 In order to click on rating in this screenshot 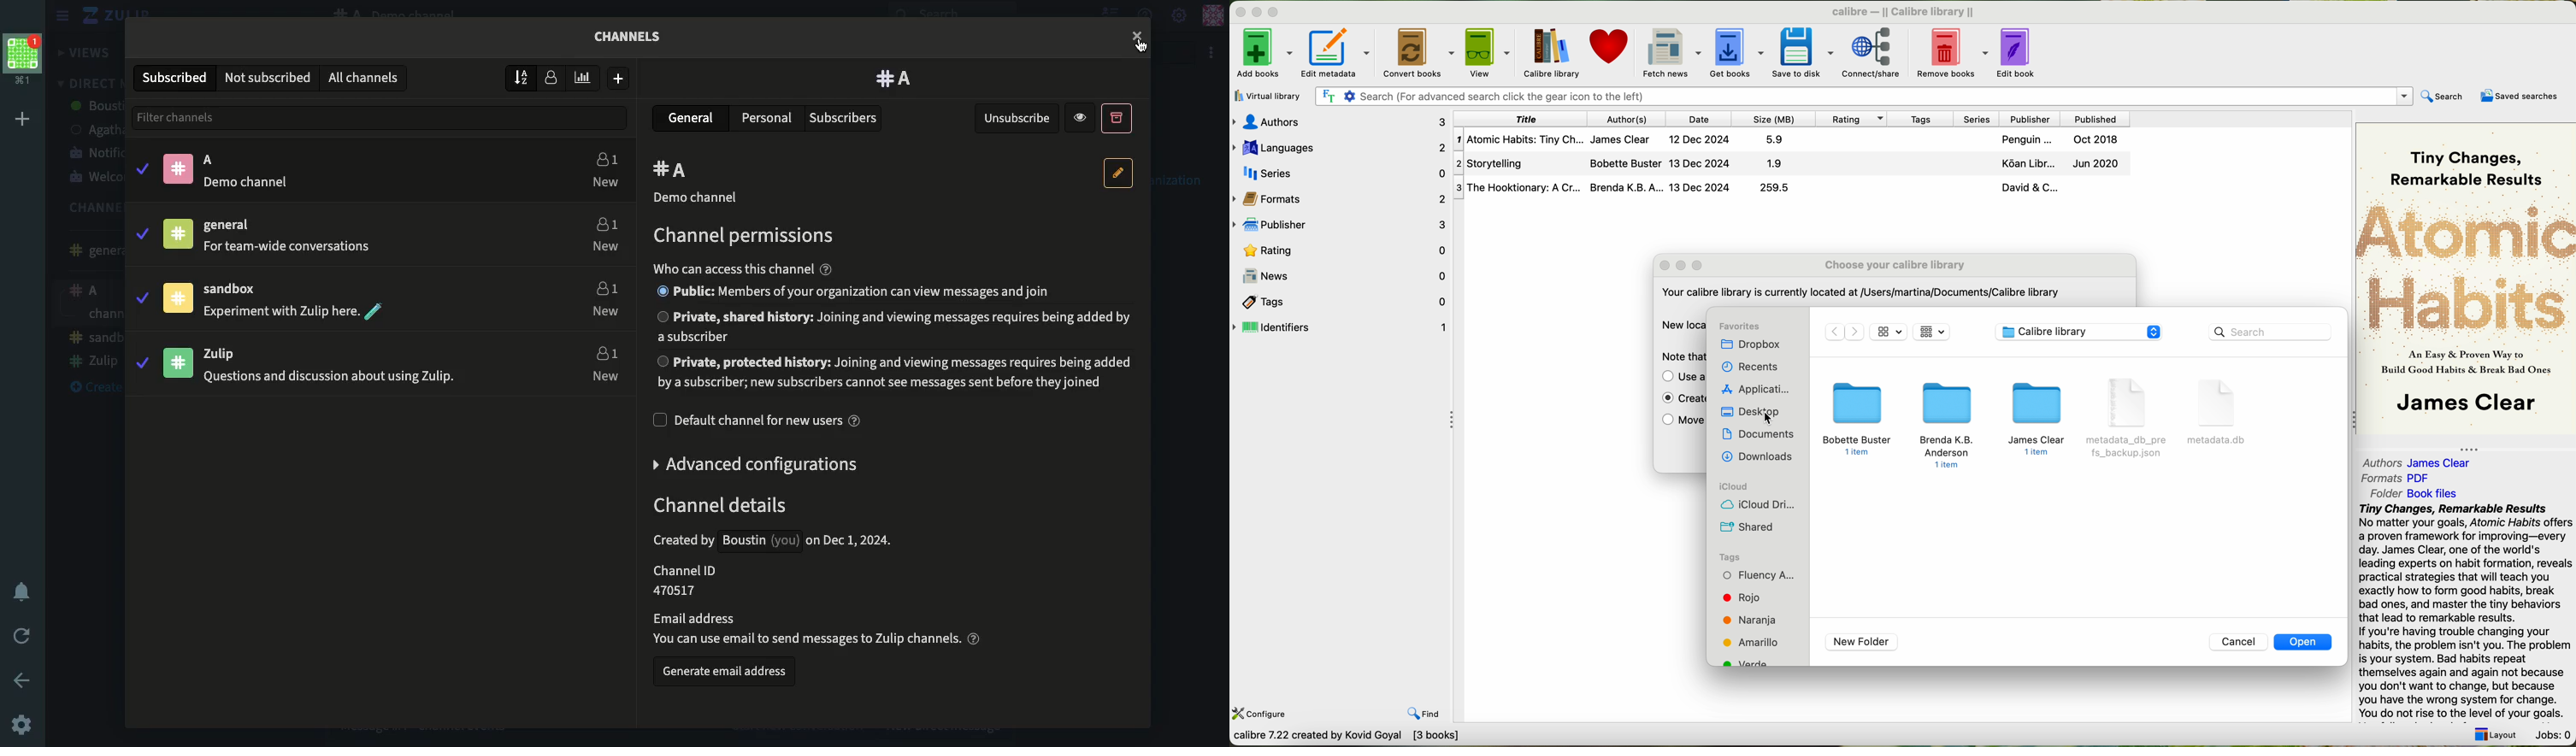, I will do `click(1849, 118)`.